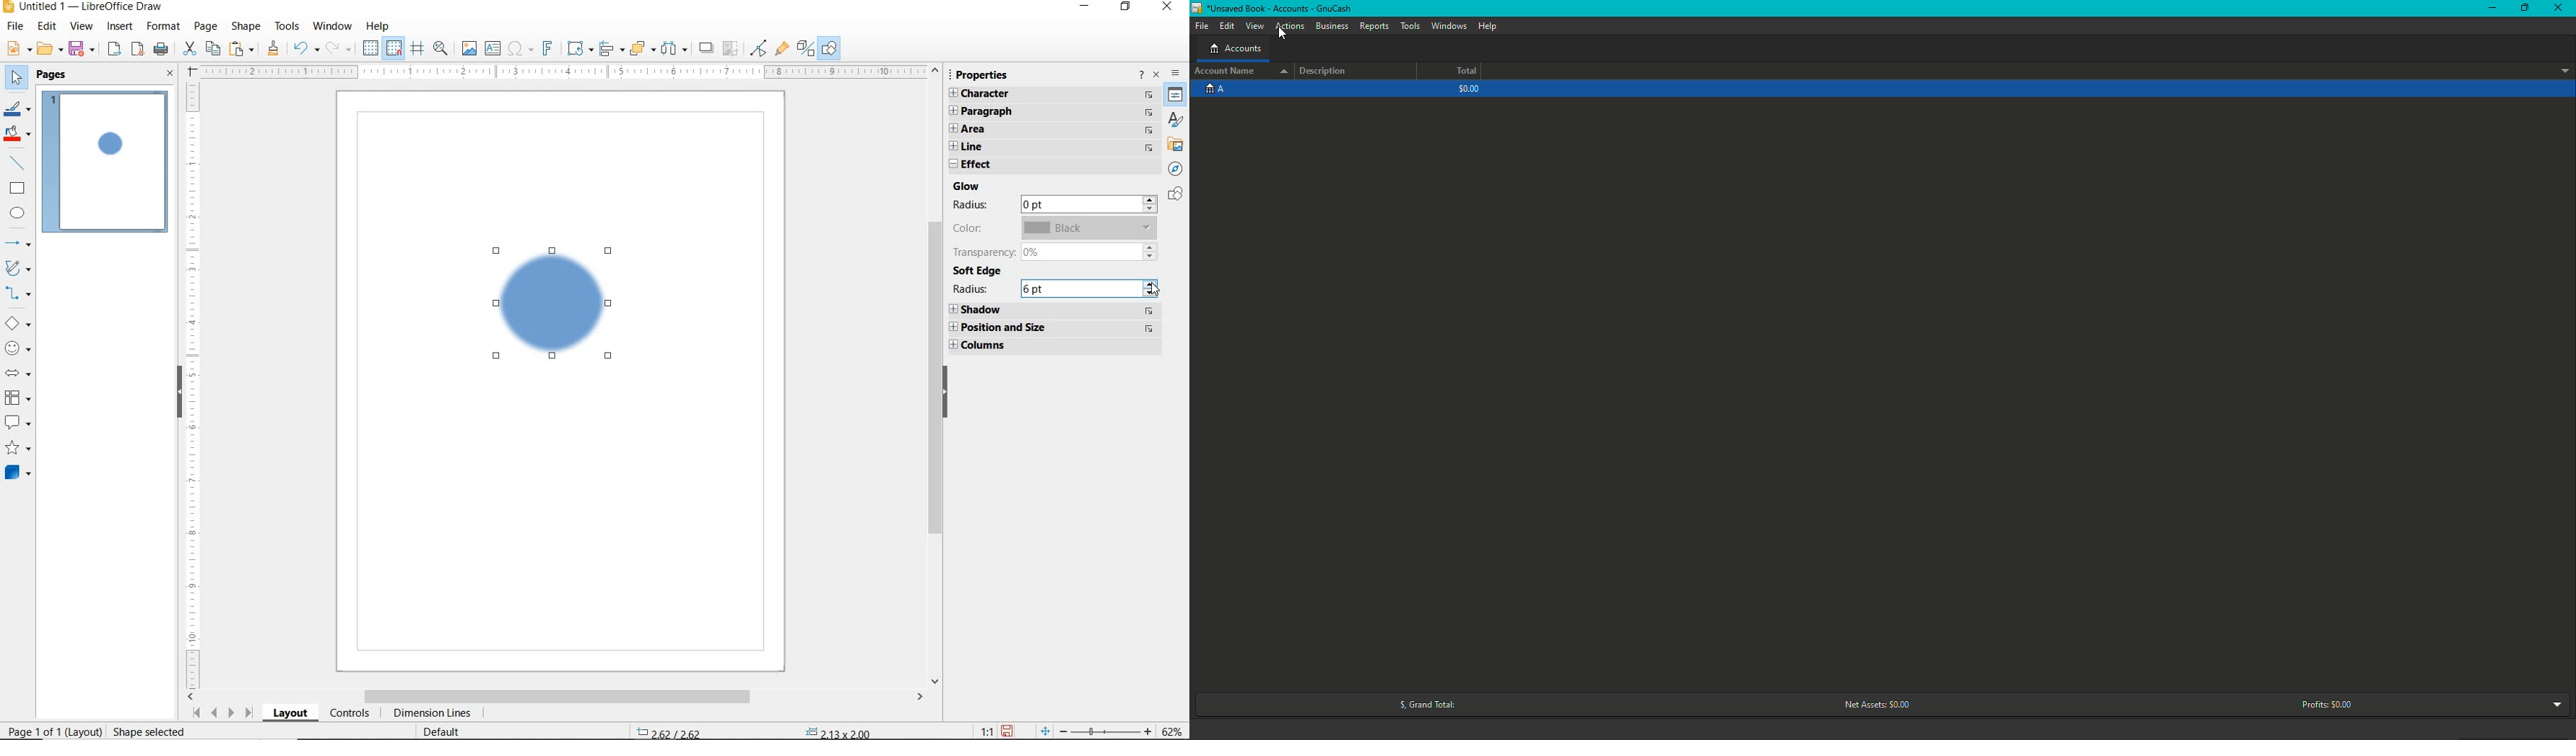  What do you see at coordinates (1168, 9) in the screenshot?
I see `CLOSE` at bounding box center [1168, 9].